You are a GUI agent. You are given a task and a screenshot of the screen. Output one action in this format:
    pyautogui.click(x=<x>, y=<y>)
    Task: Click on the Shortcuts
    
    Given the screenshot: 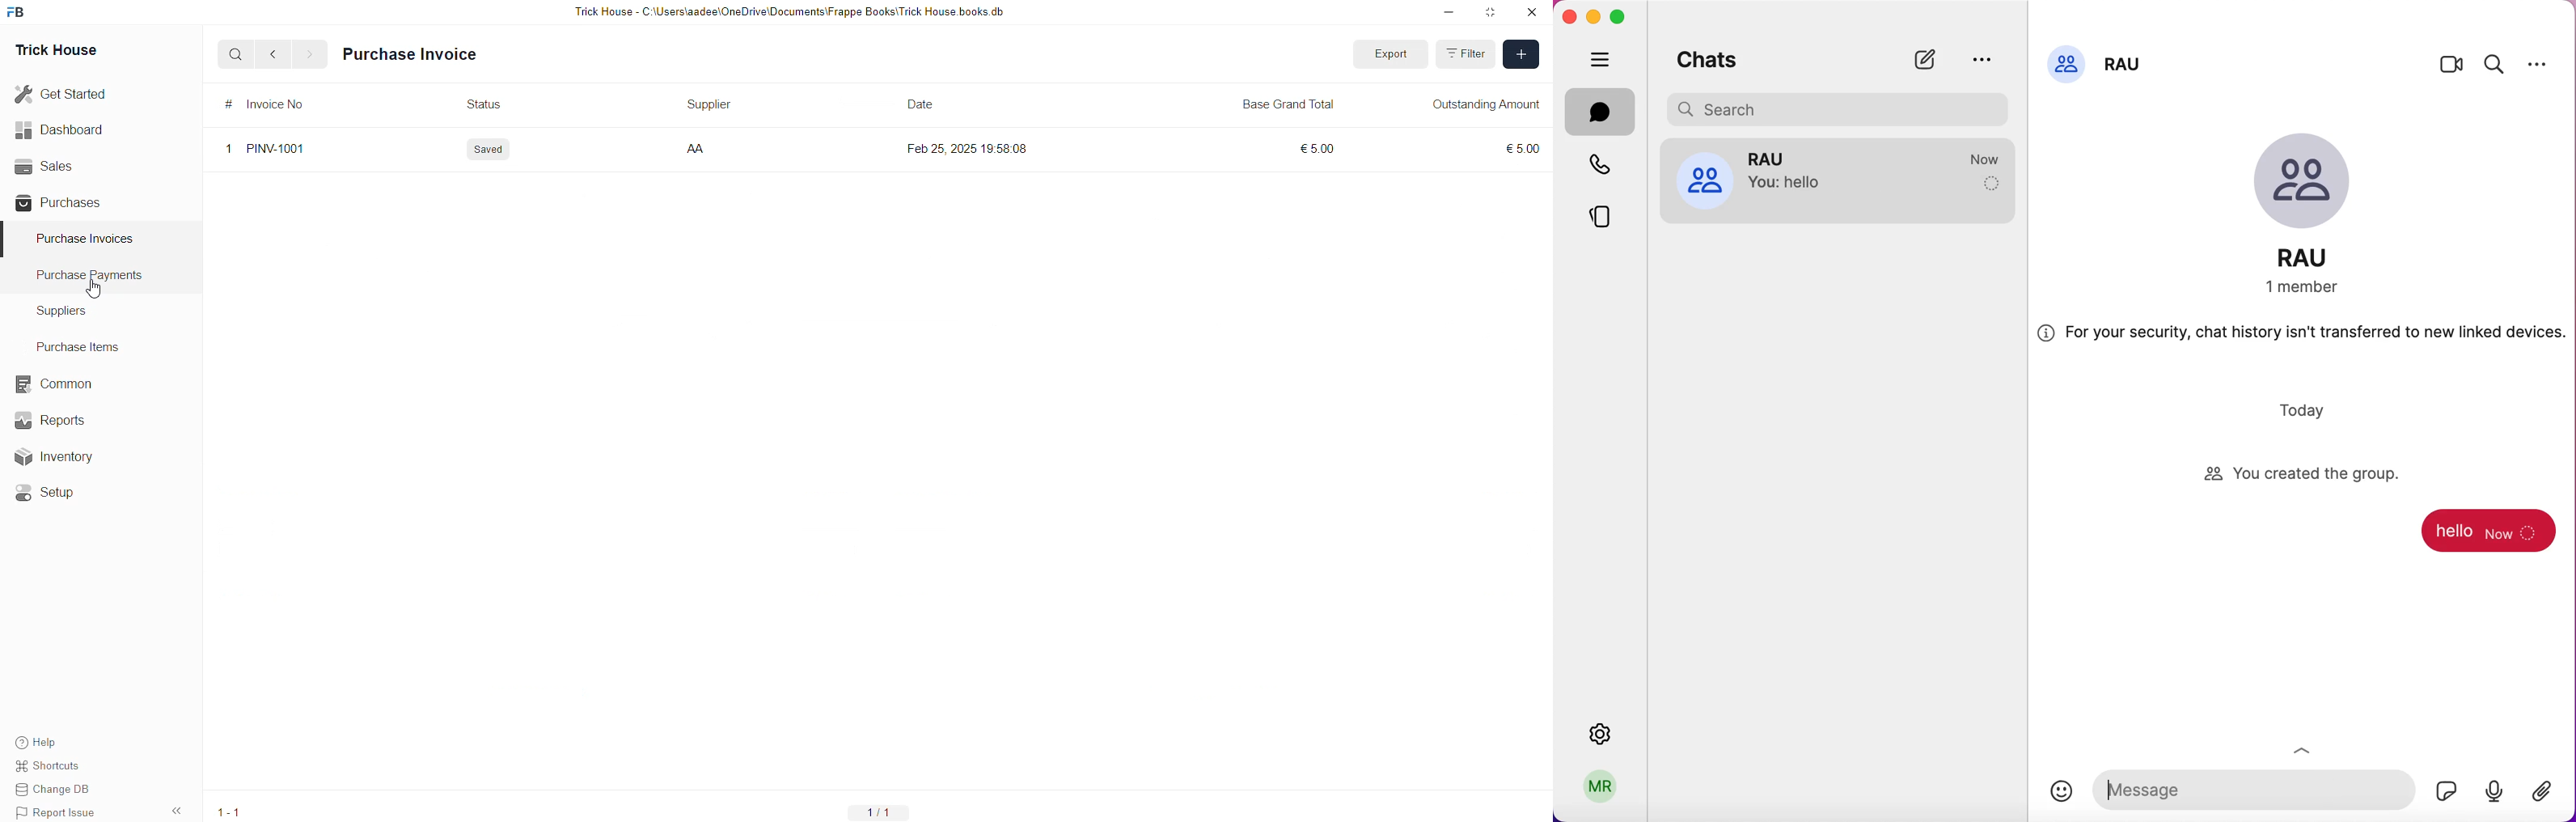 What is the action you would take?
    pyautogui.click(x=57, y=768)
    